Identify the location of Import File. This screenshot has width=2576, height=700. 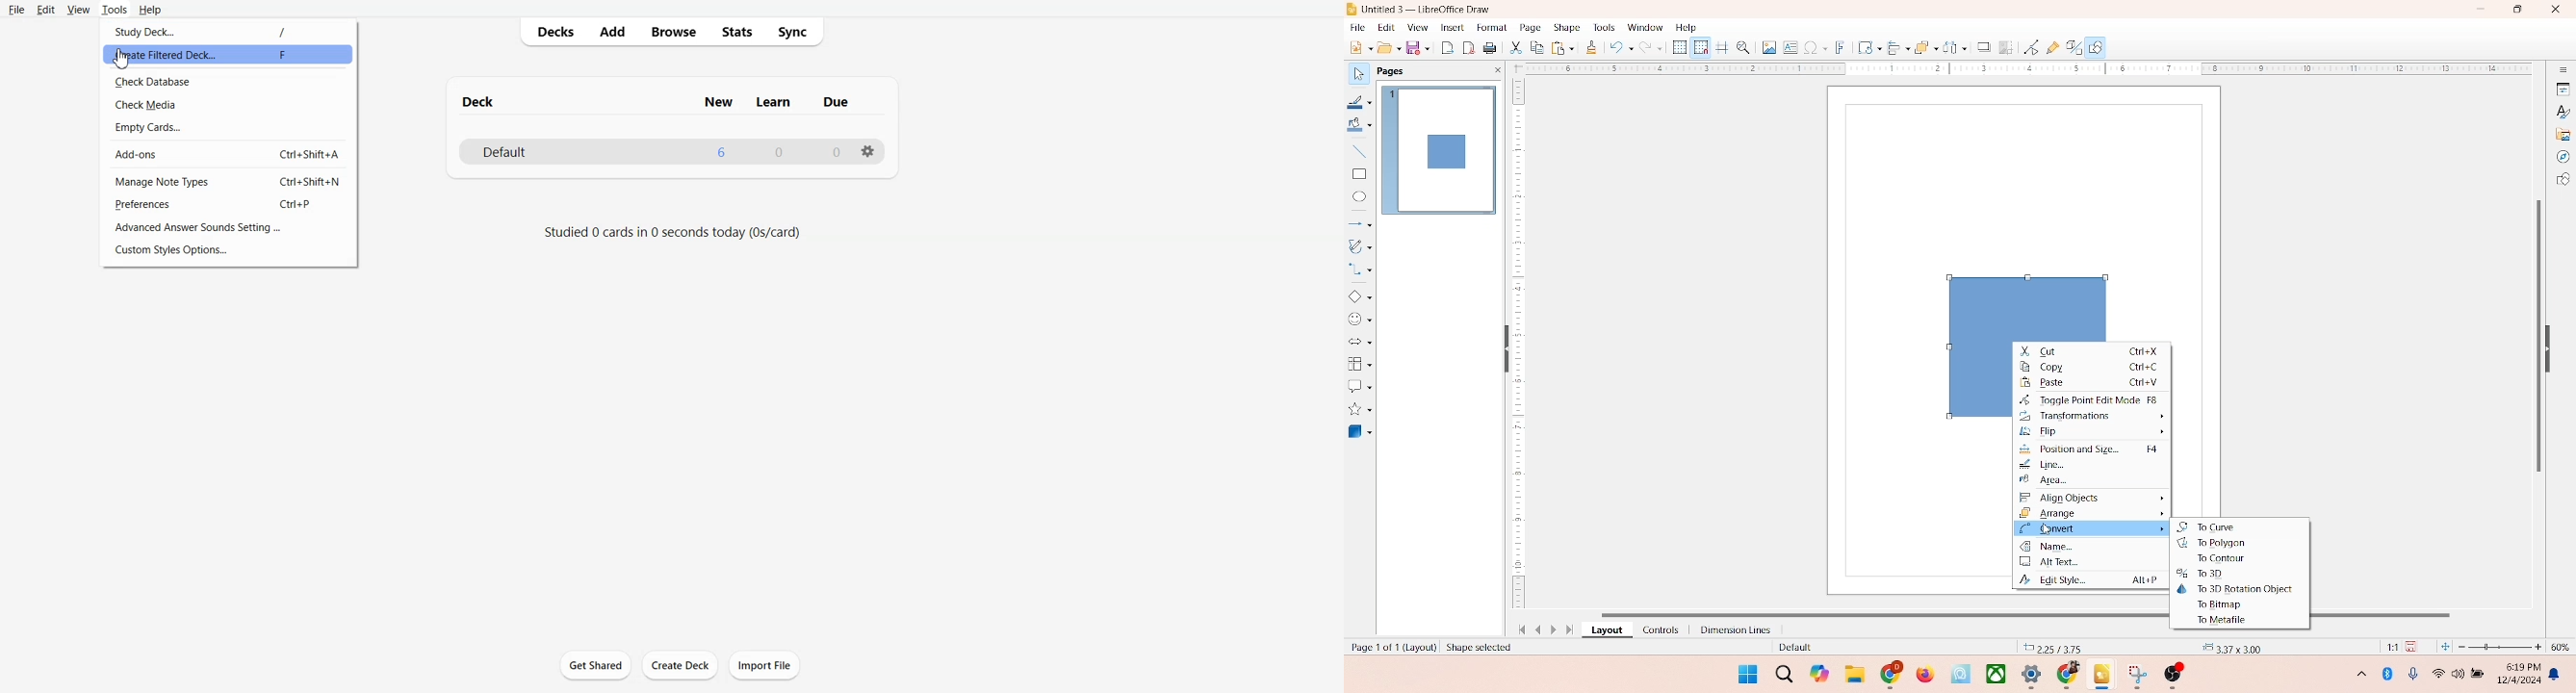
(765, 665).